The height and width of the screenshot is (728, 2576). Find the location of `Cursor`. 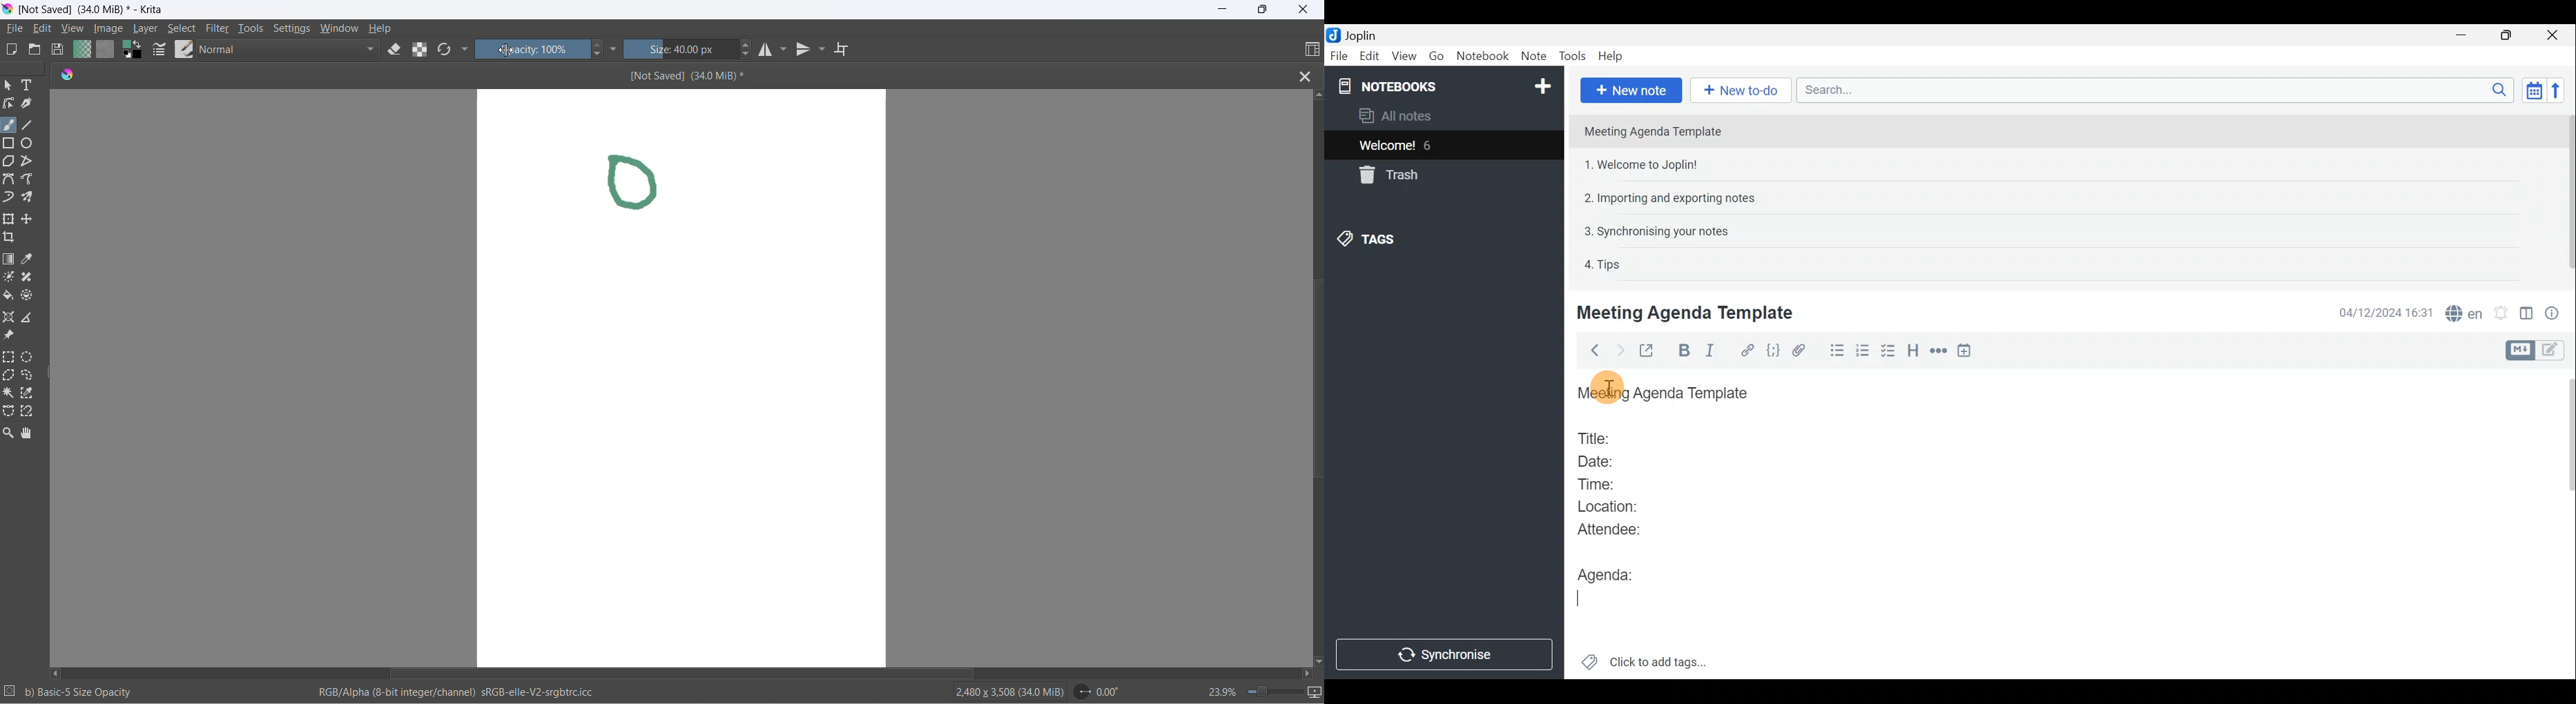

Cursor is located at coordinates (1582, 600).